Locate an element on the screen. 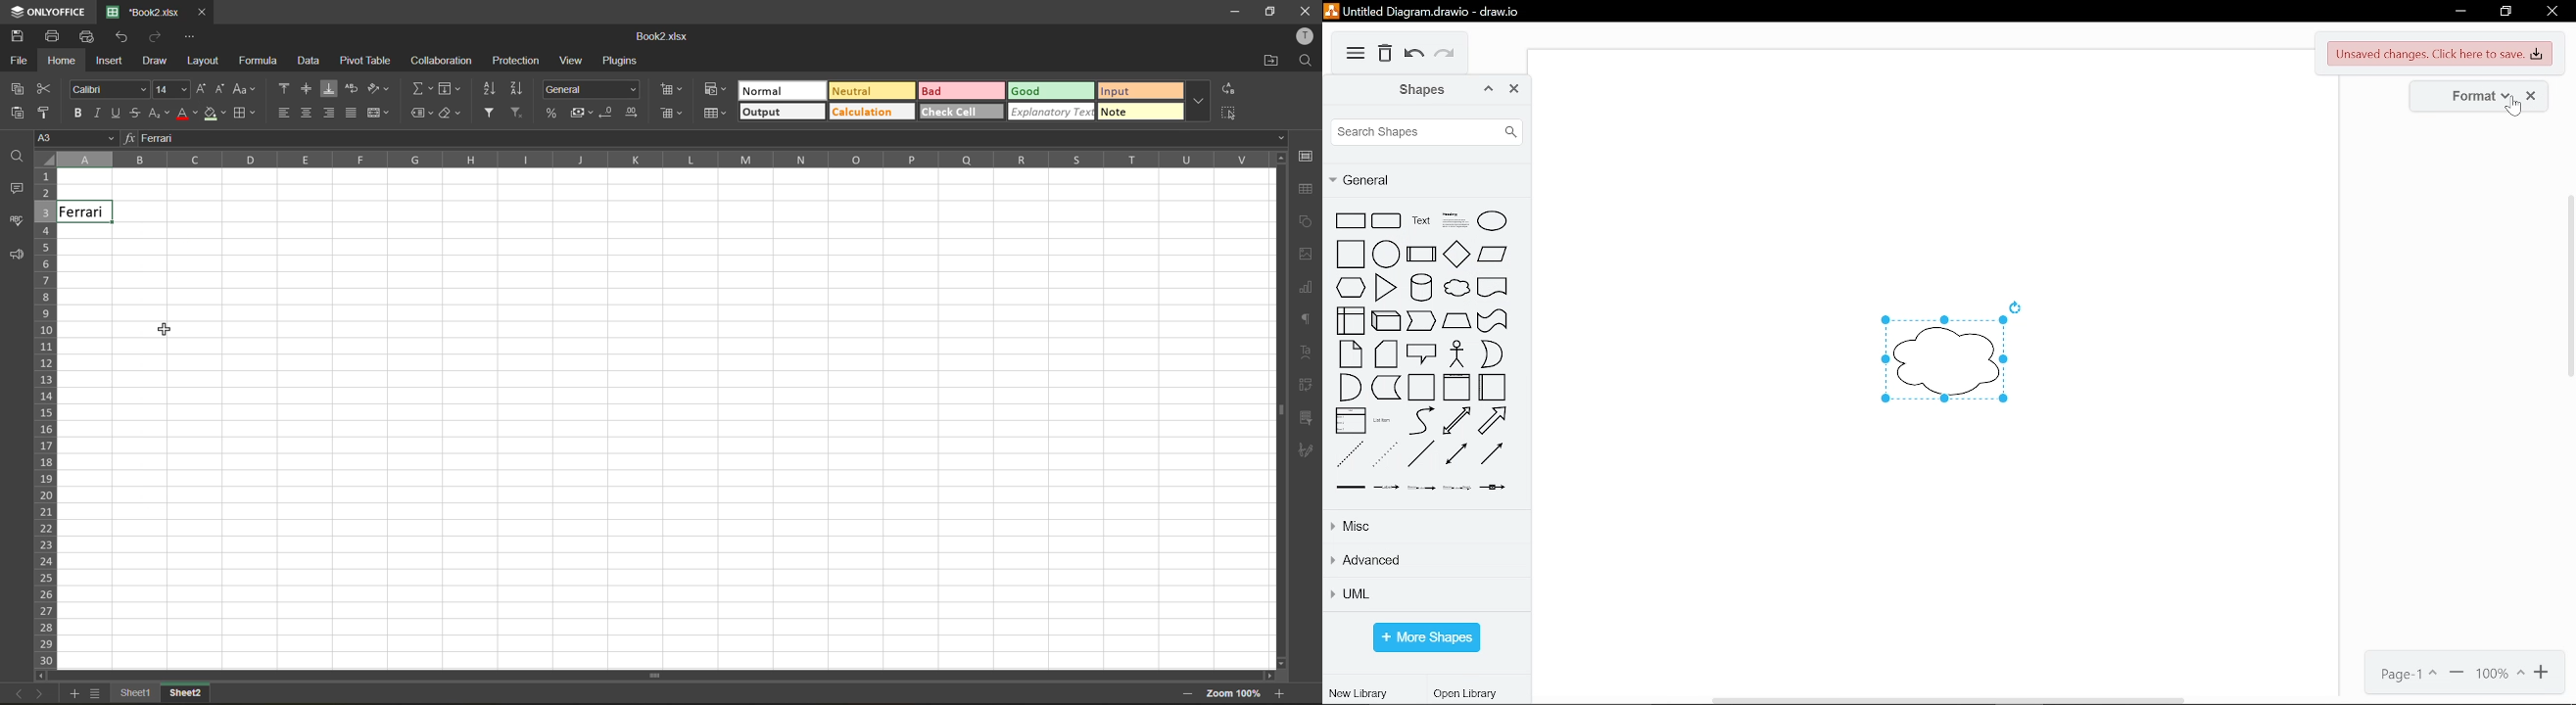 The height and width of the screenshot is (728, 2576). and is located at coordinates (1350, 388).